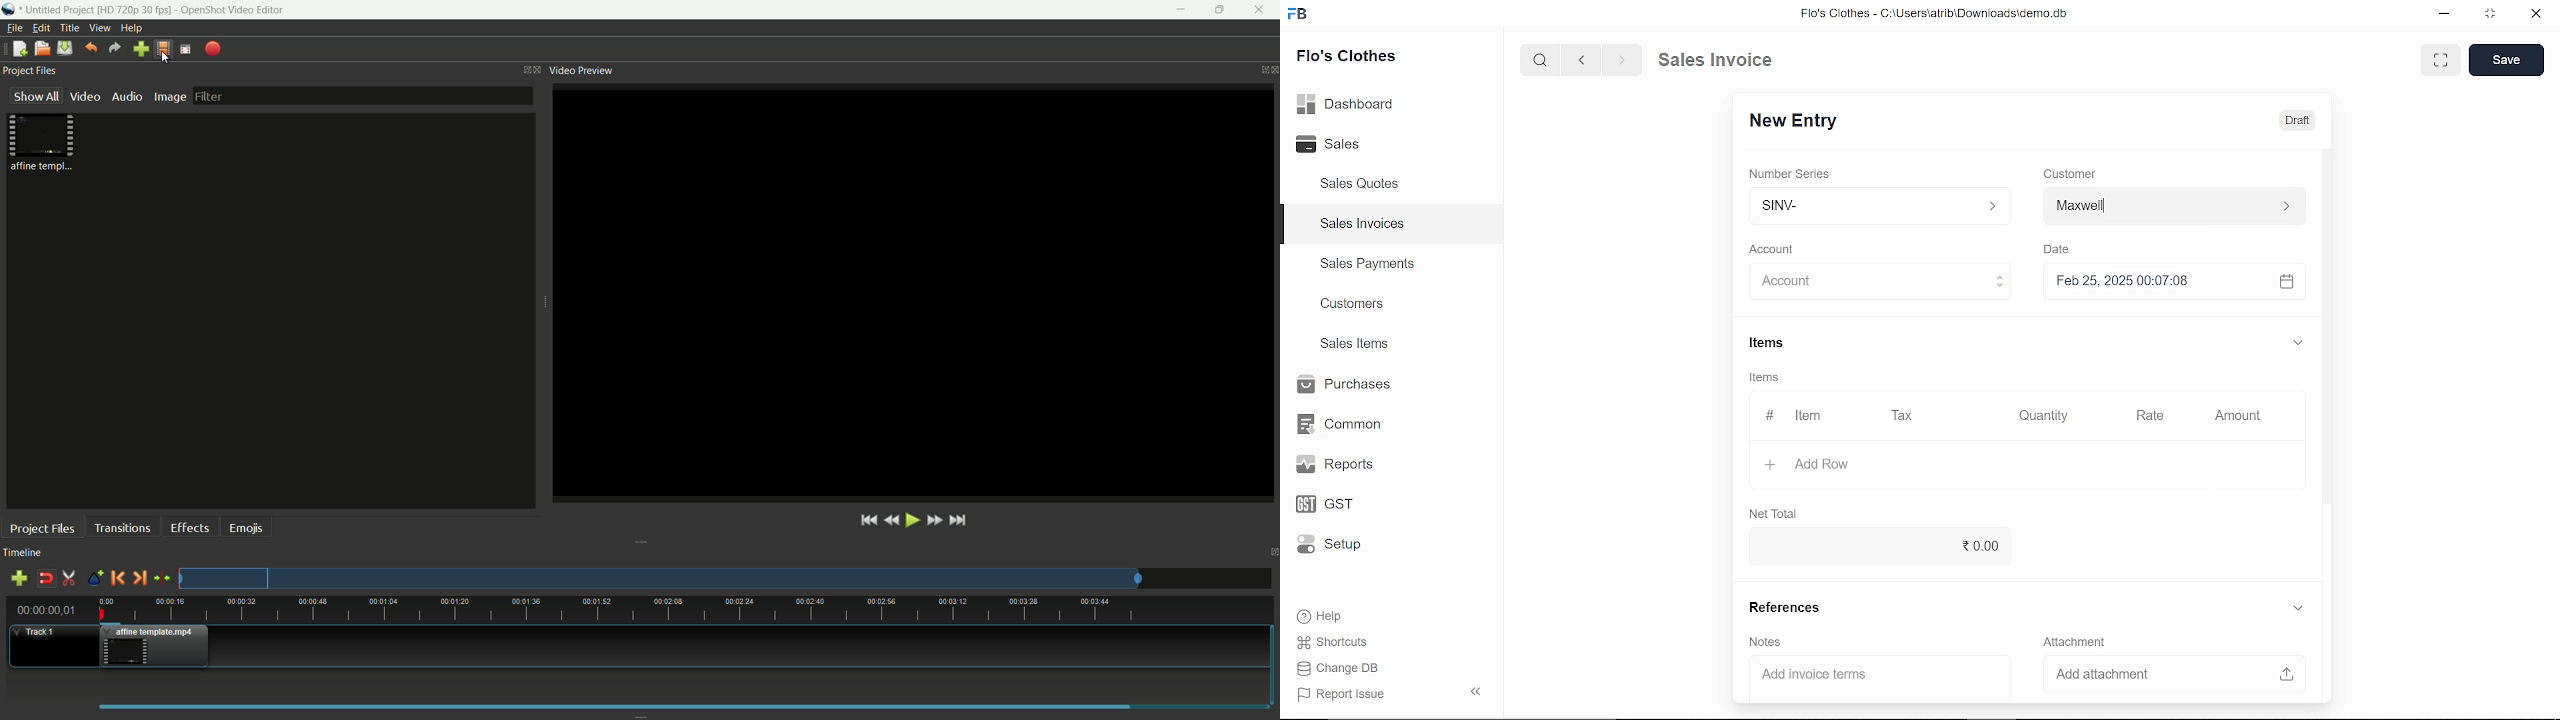 The width and height of the screenshot is (2576, 728). Describe the element at coordinates (1334, 642) in the screenshot. I see `Shortcuts` at that location.